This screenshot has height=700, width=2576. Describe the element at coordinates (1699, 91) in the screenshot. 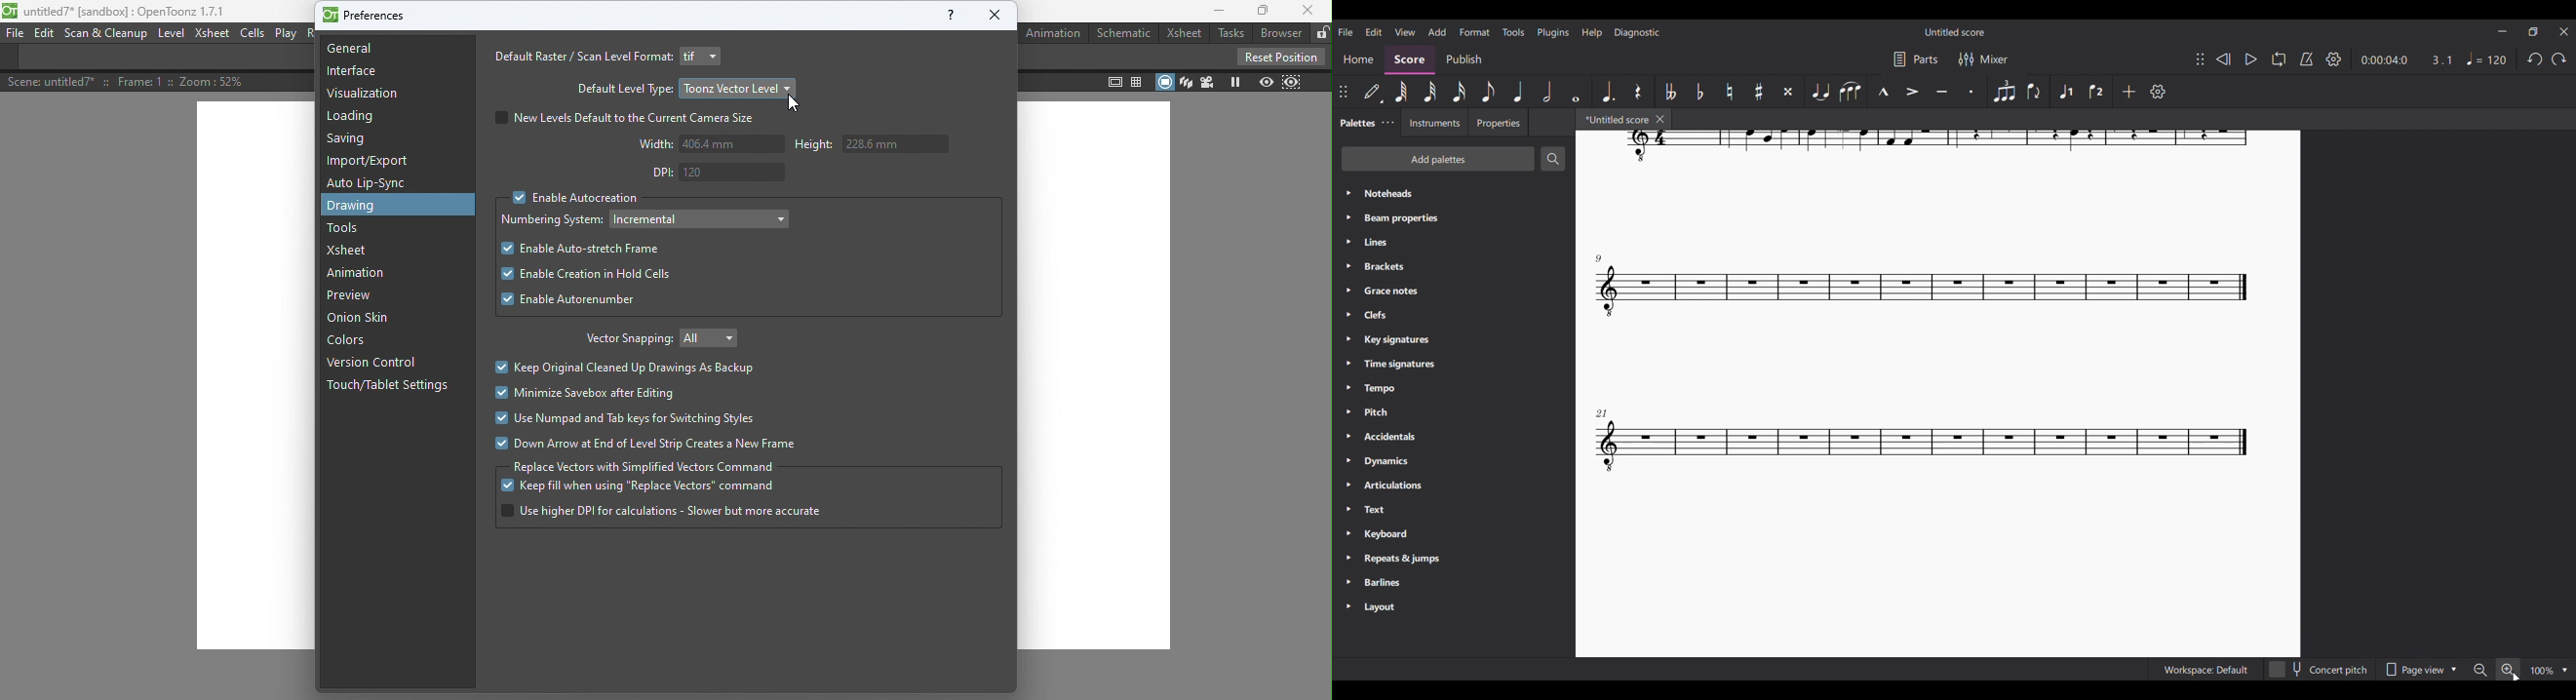

I see `Toggle flat` at that location.